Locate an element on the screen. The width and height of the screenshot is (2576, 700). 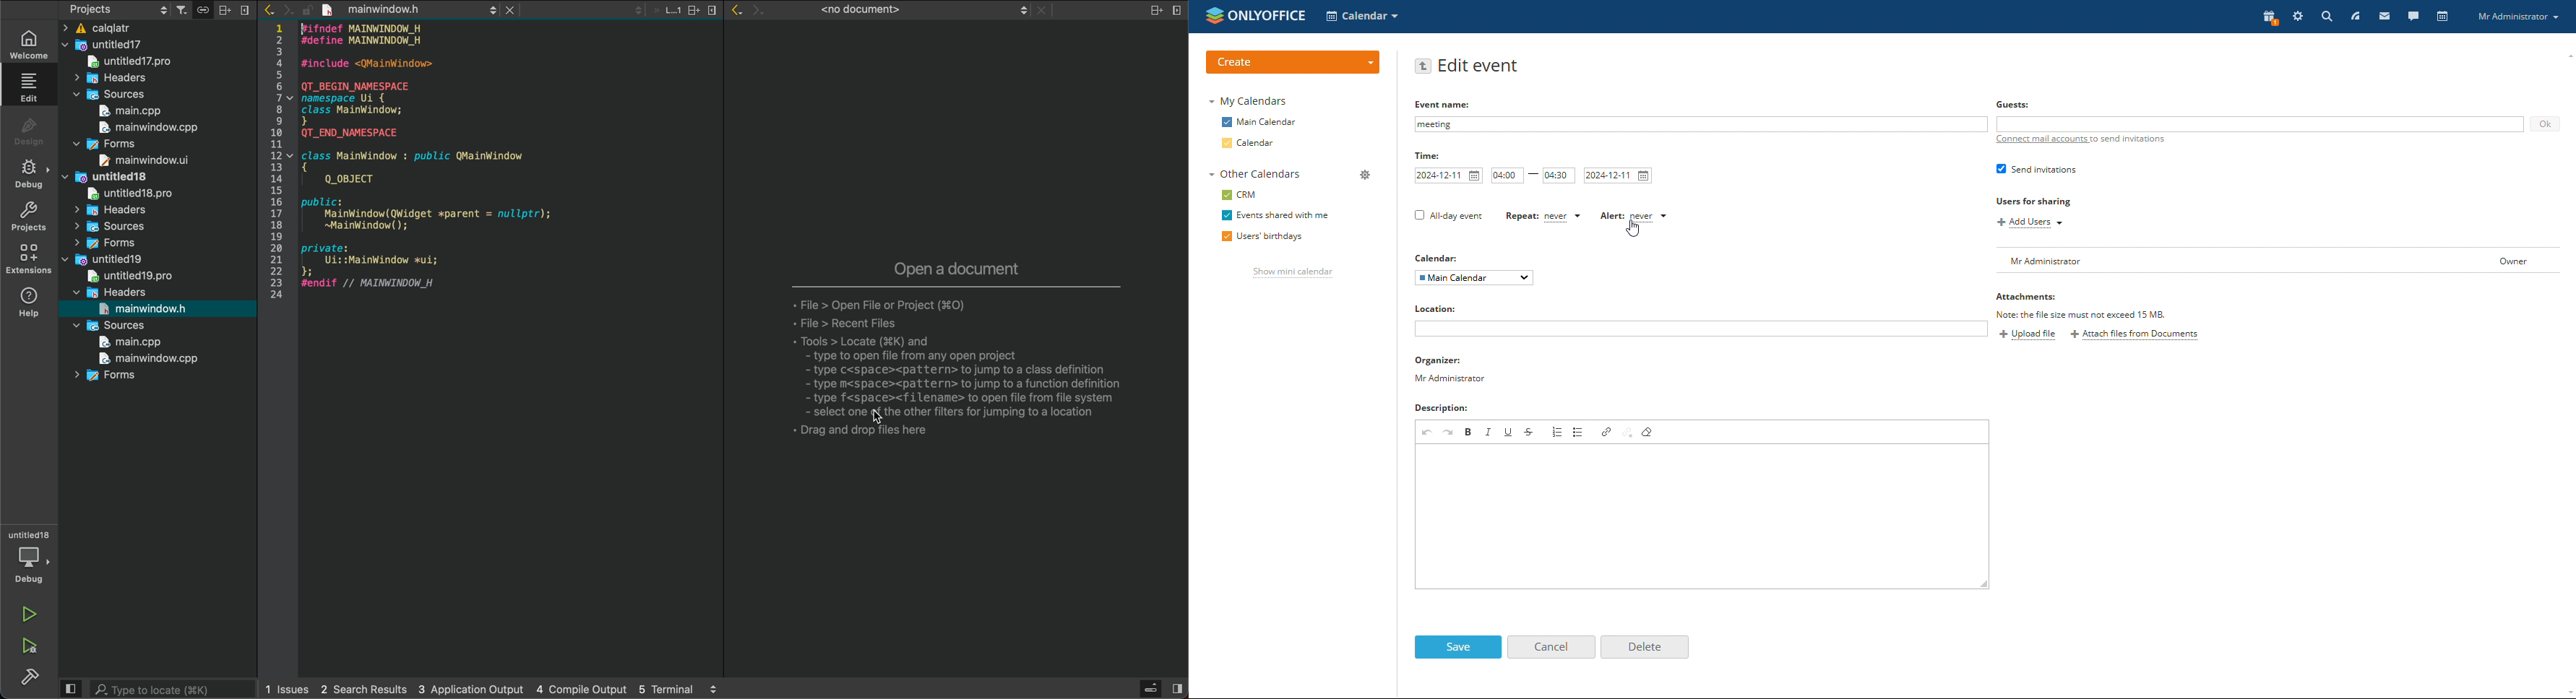
undo is located at coordinates (1427, 432).